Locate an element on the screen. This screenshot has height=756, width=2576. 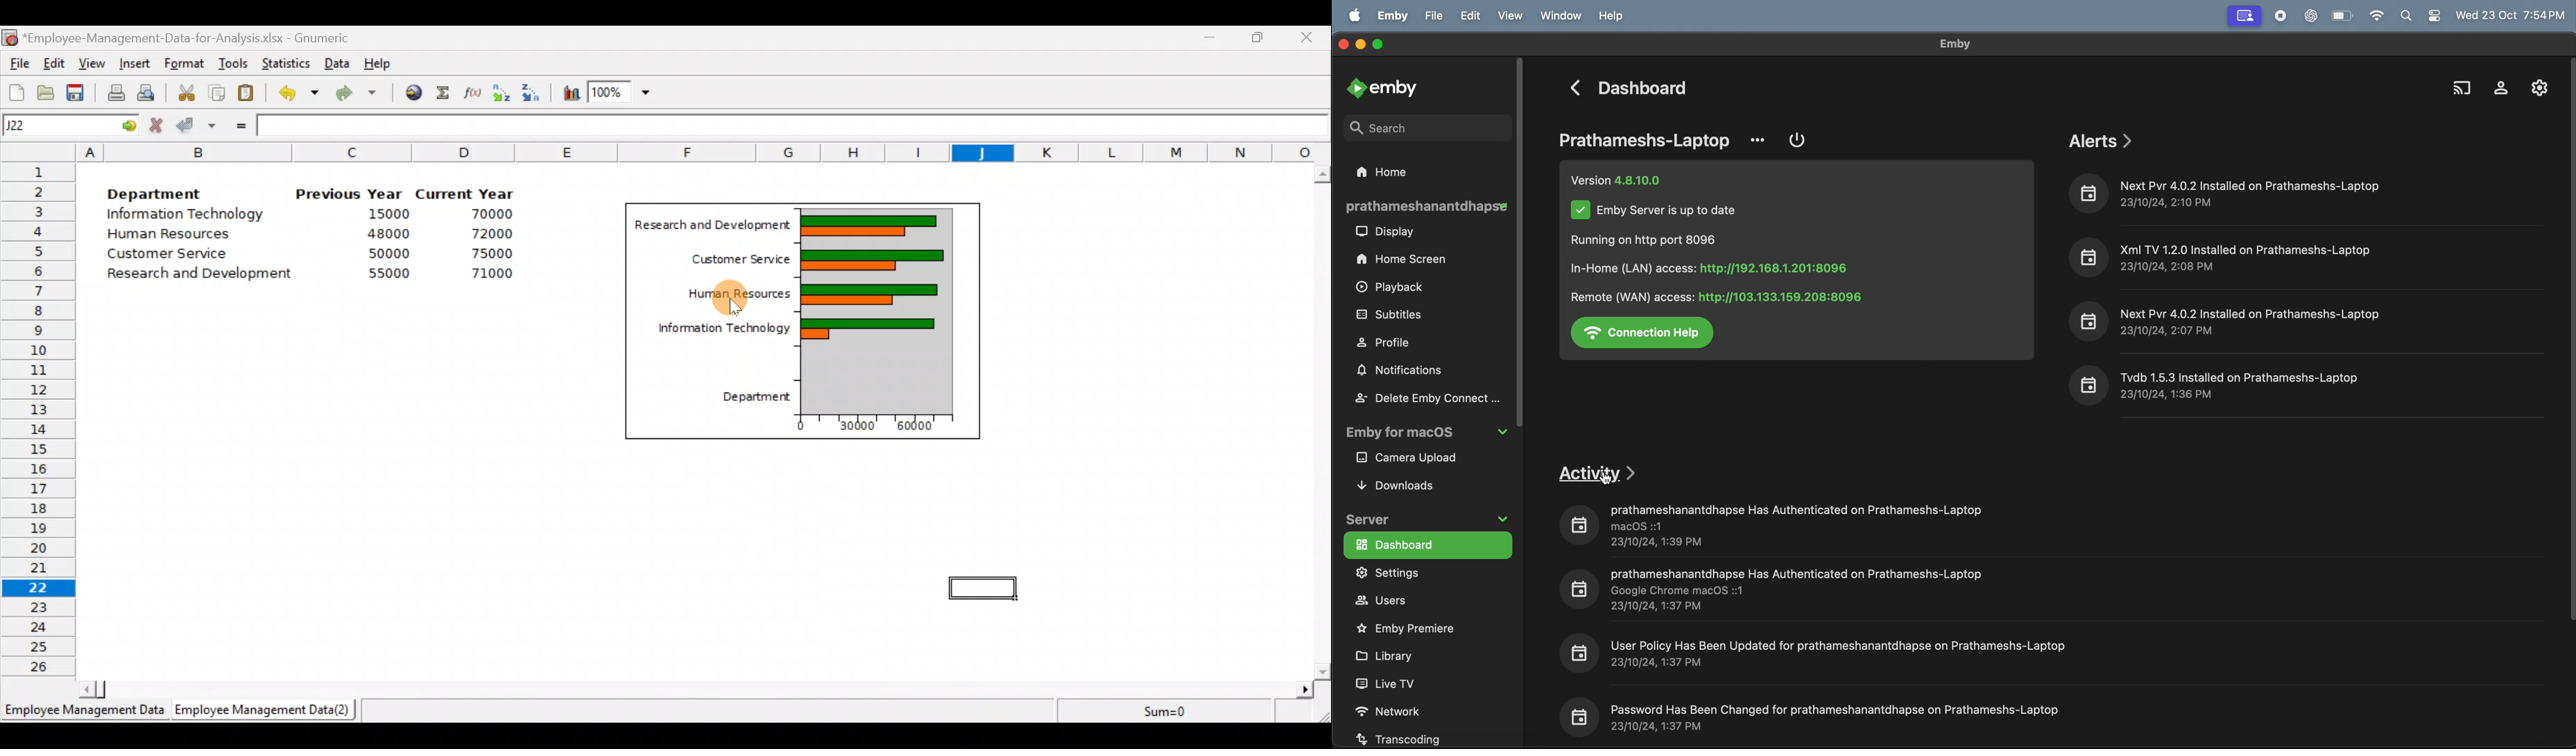
Data is located at coordinates (338, 62).